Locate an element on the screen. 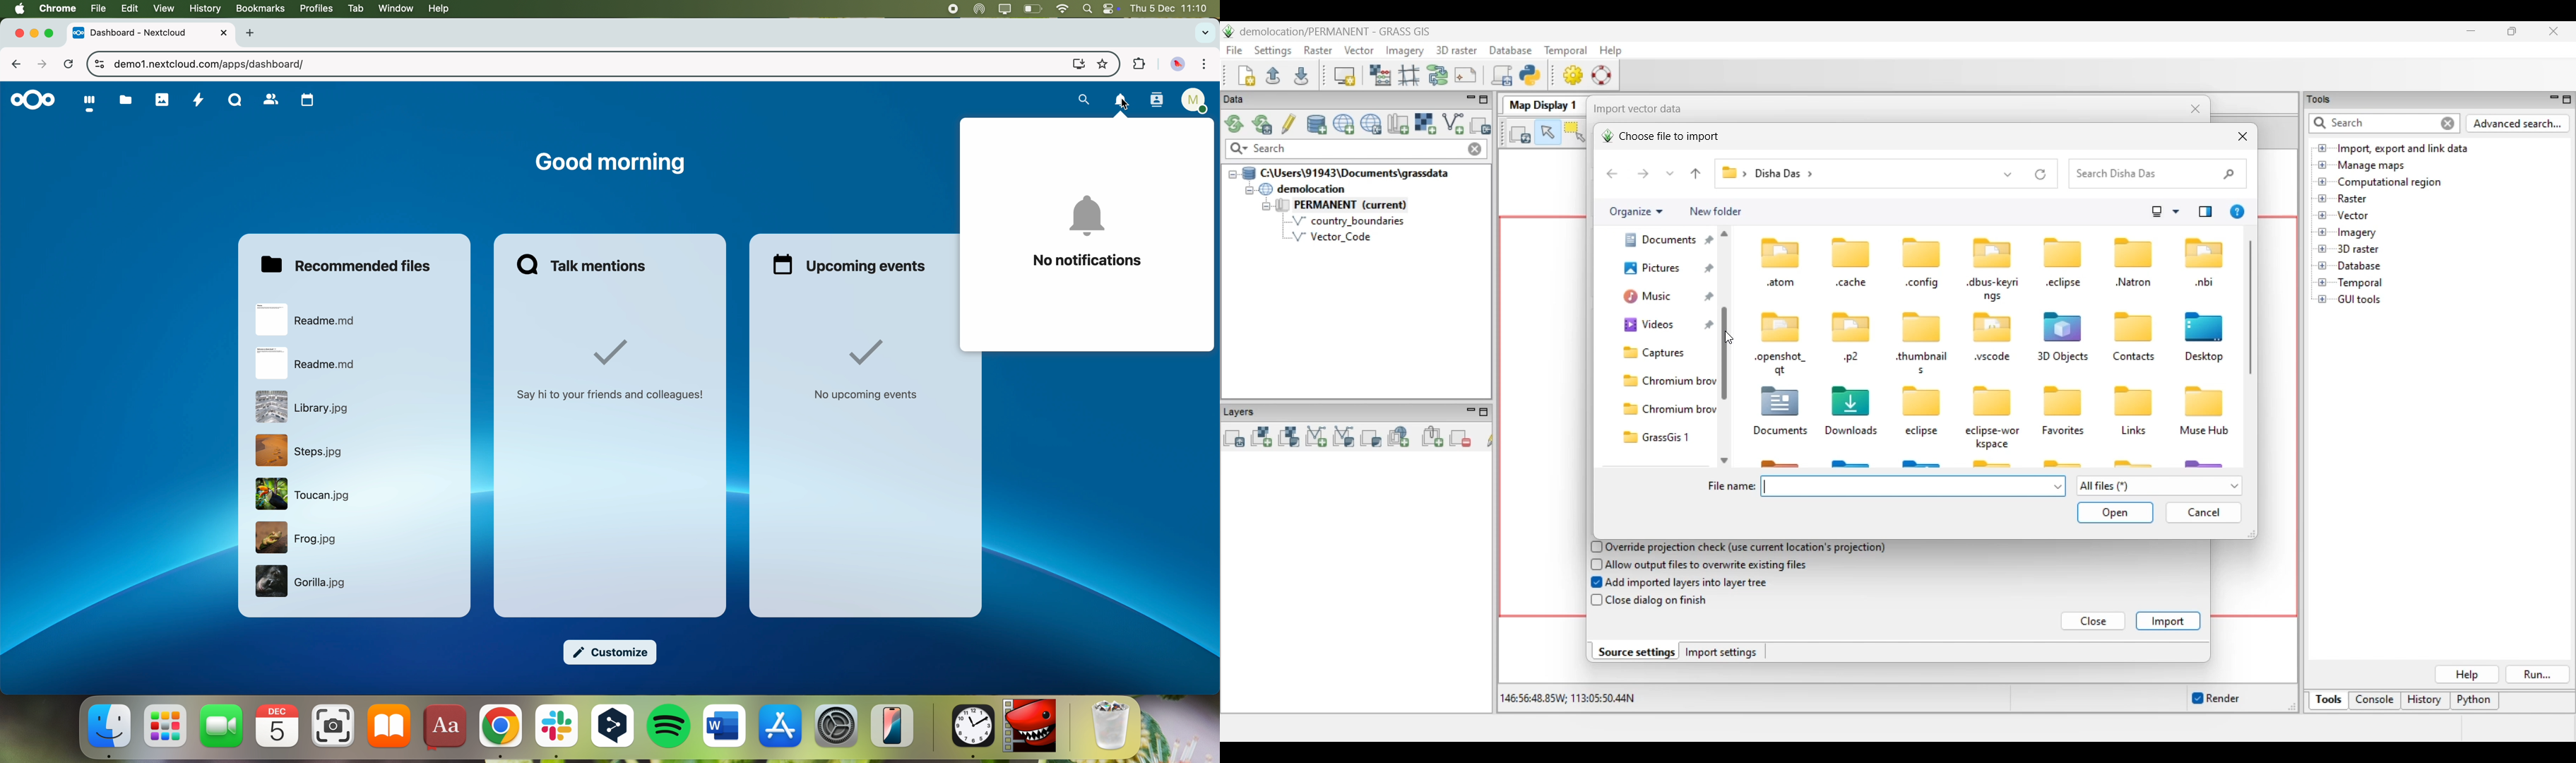 The image size is (2576, 784). iPhone mirroring is located at coordinates (893, 726).